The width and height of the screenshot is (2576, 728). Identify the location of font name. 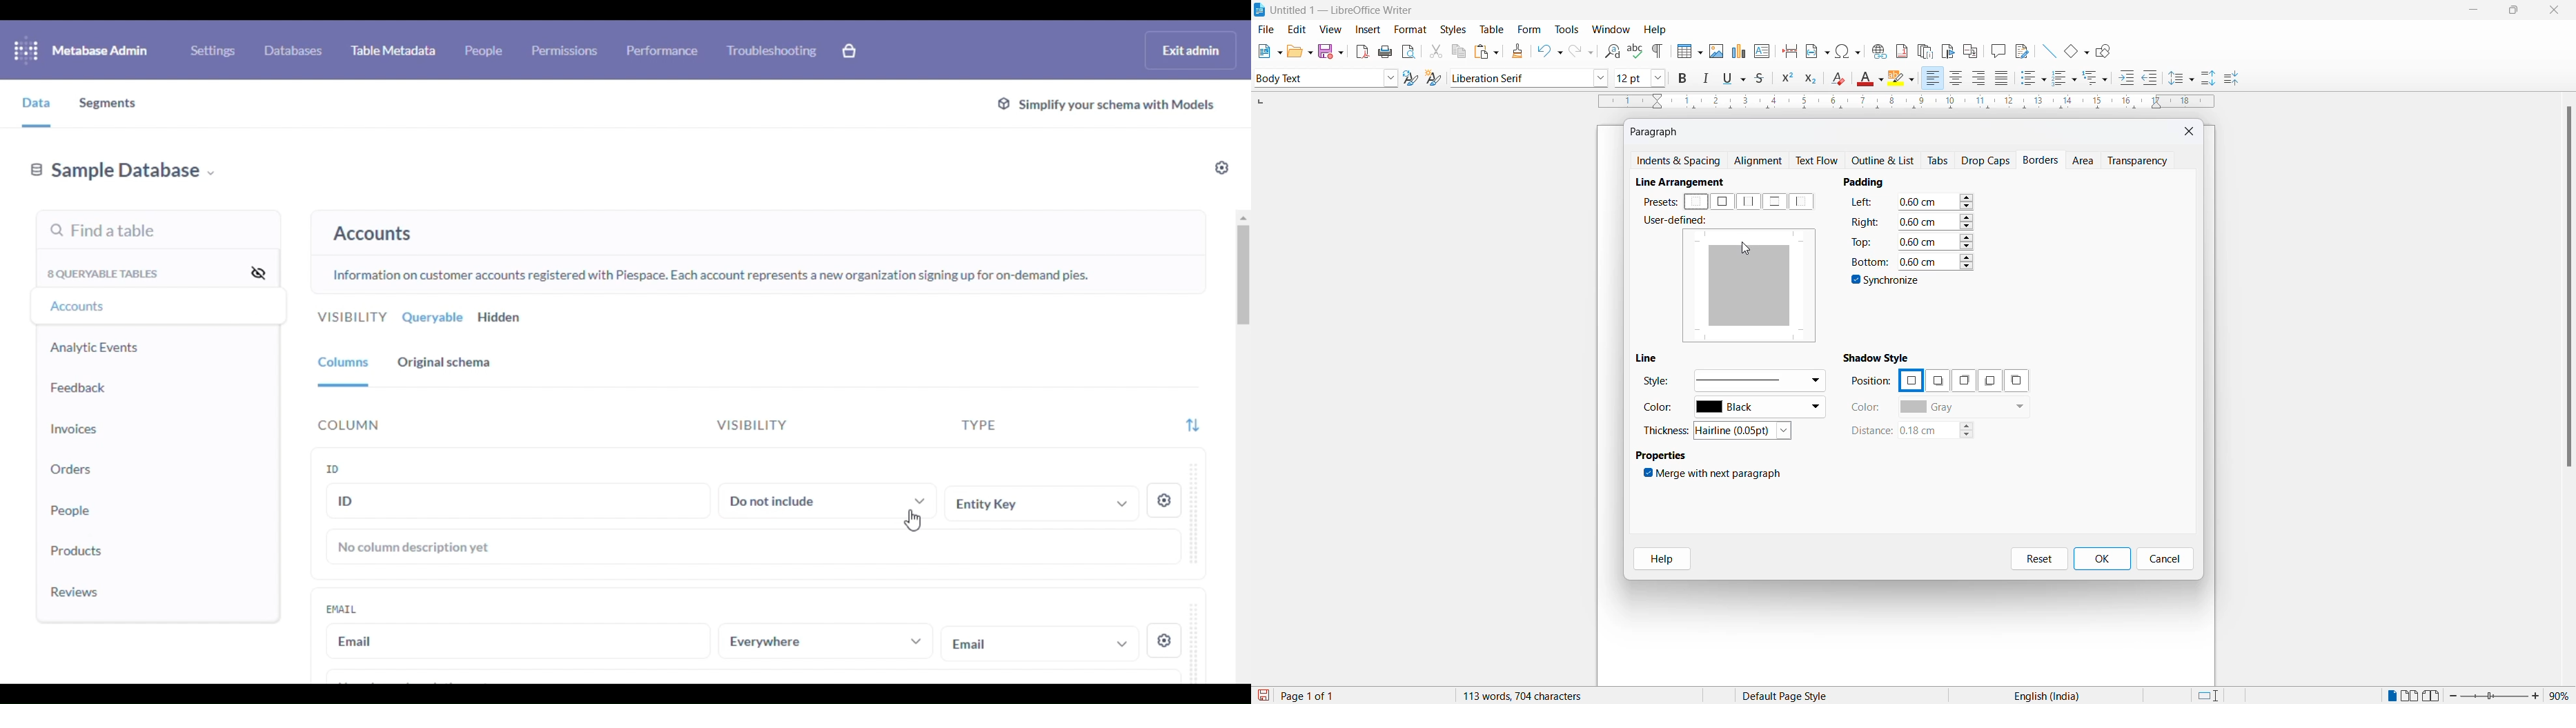
(1520, 77).